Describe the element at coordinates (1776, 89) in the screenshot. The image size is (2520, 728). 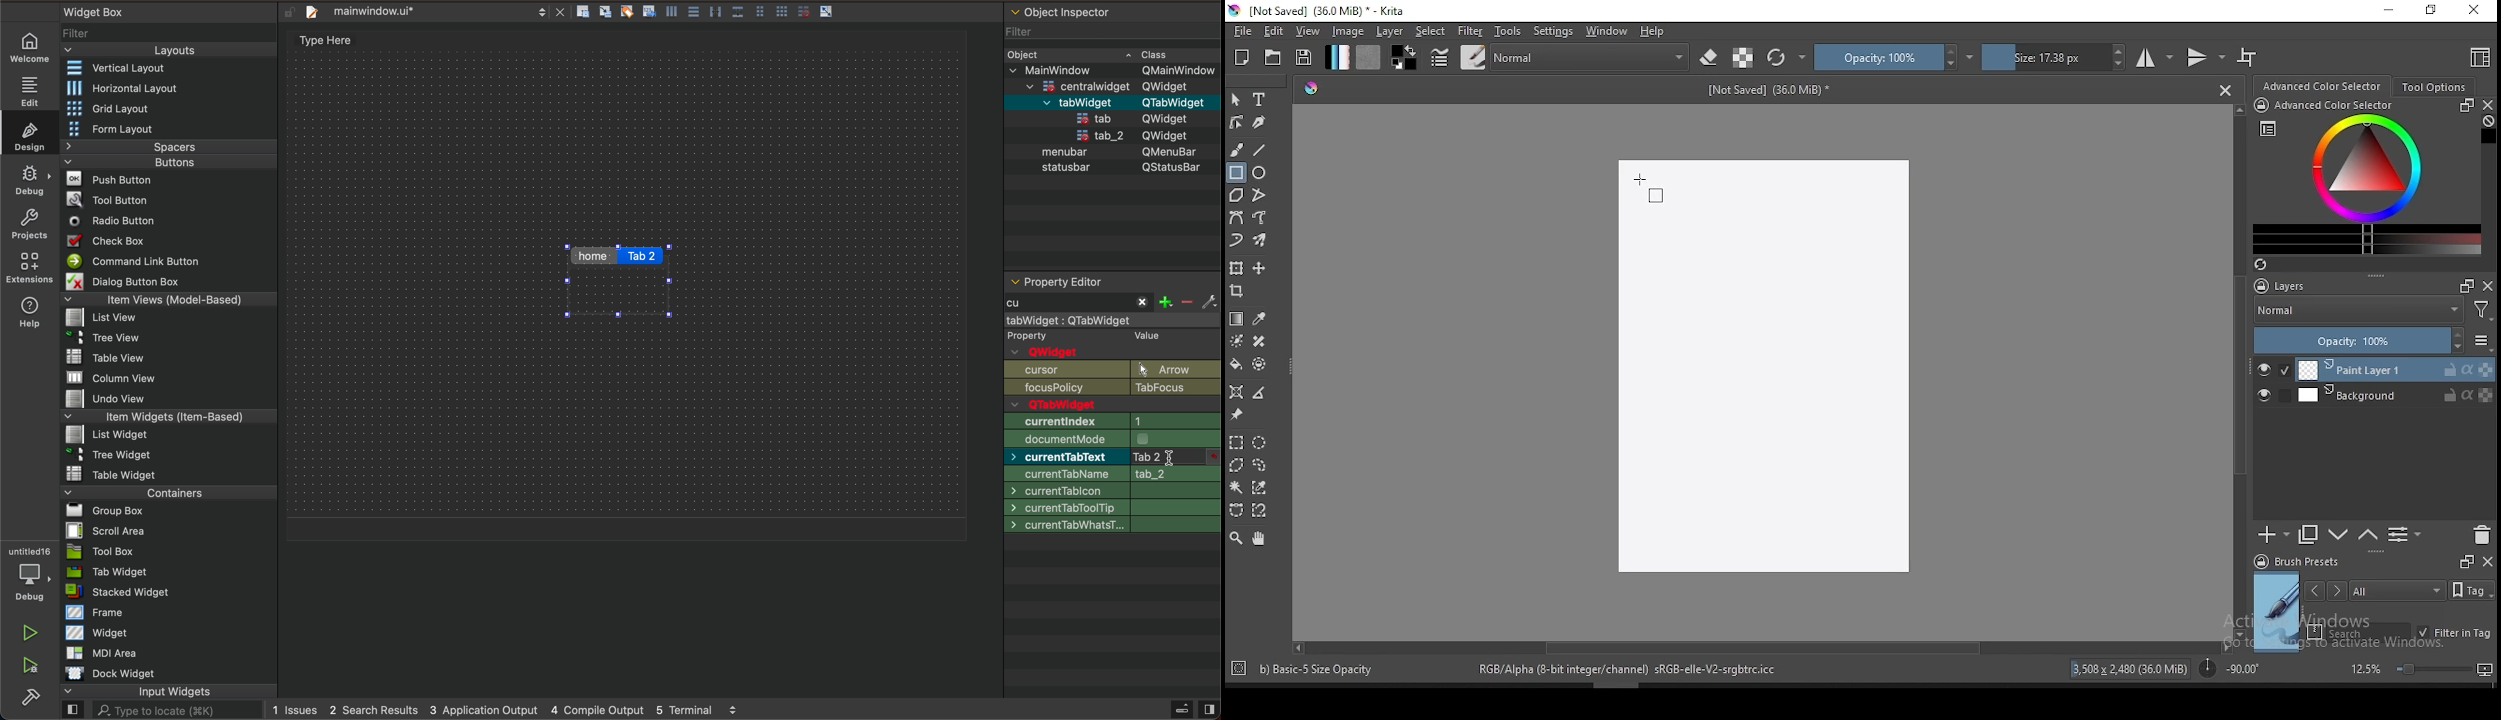
I see `size` at that location.